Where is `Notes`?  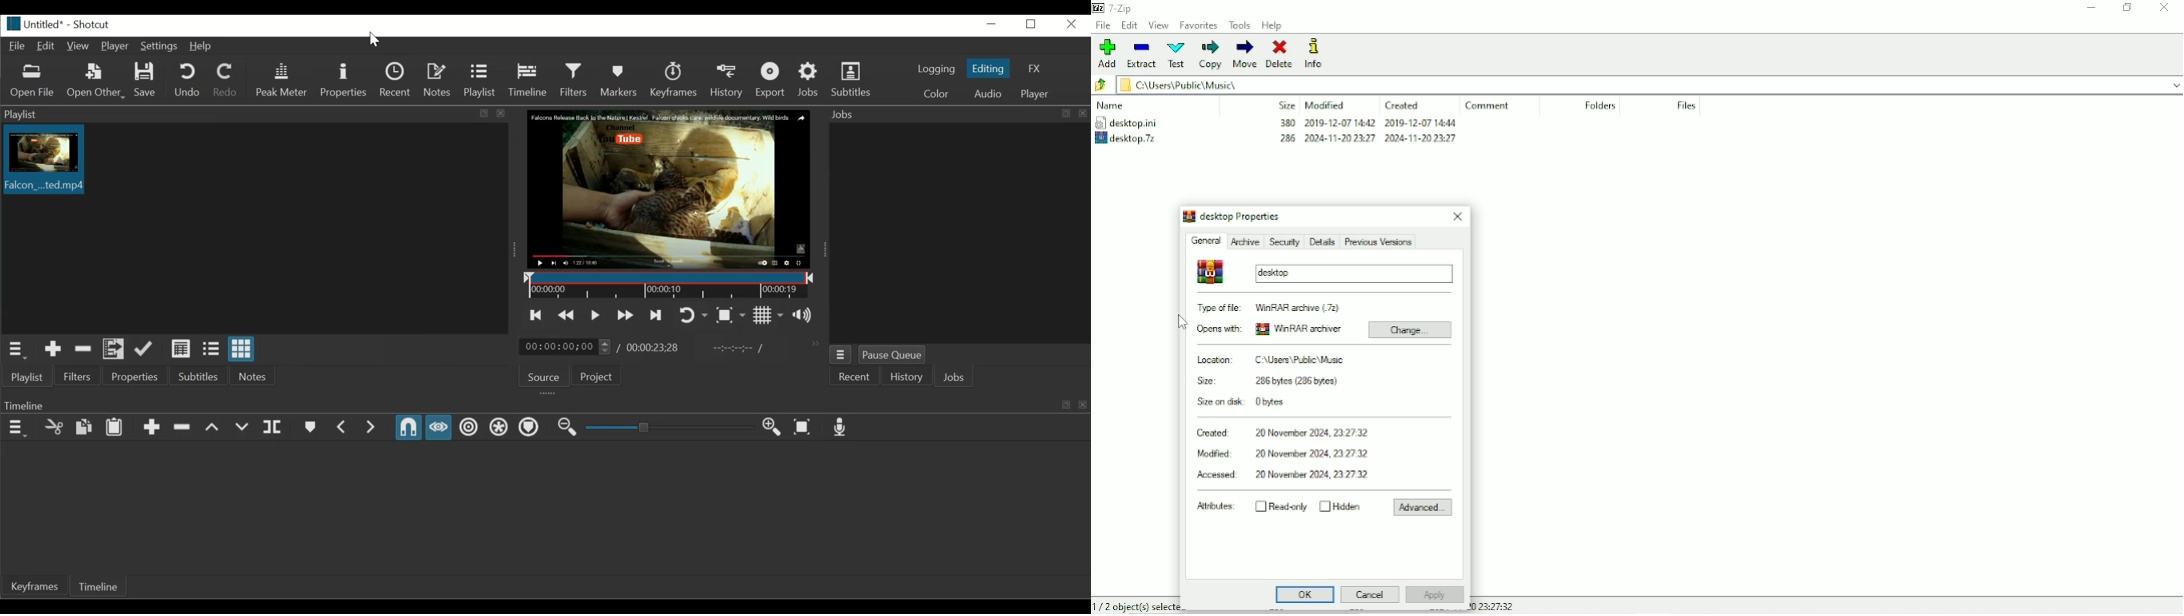
Notes is located at coordinates (439, 81).